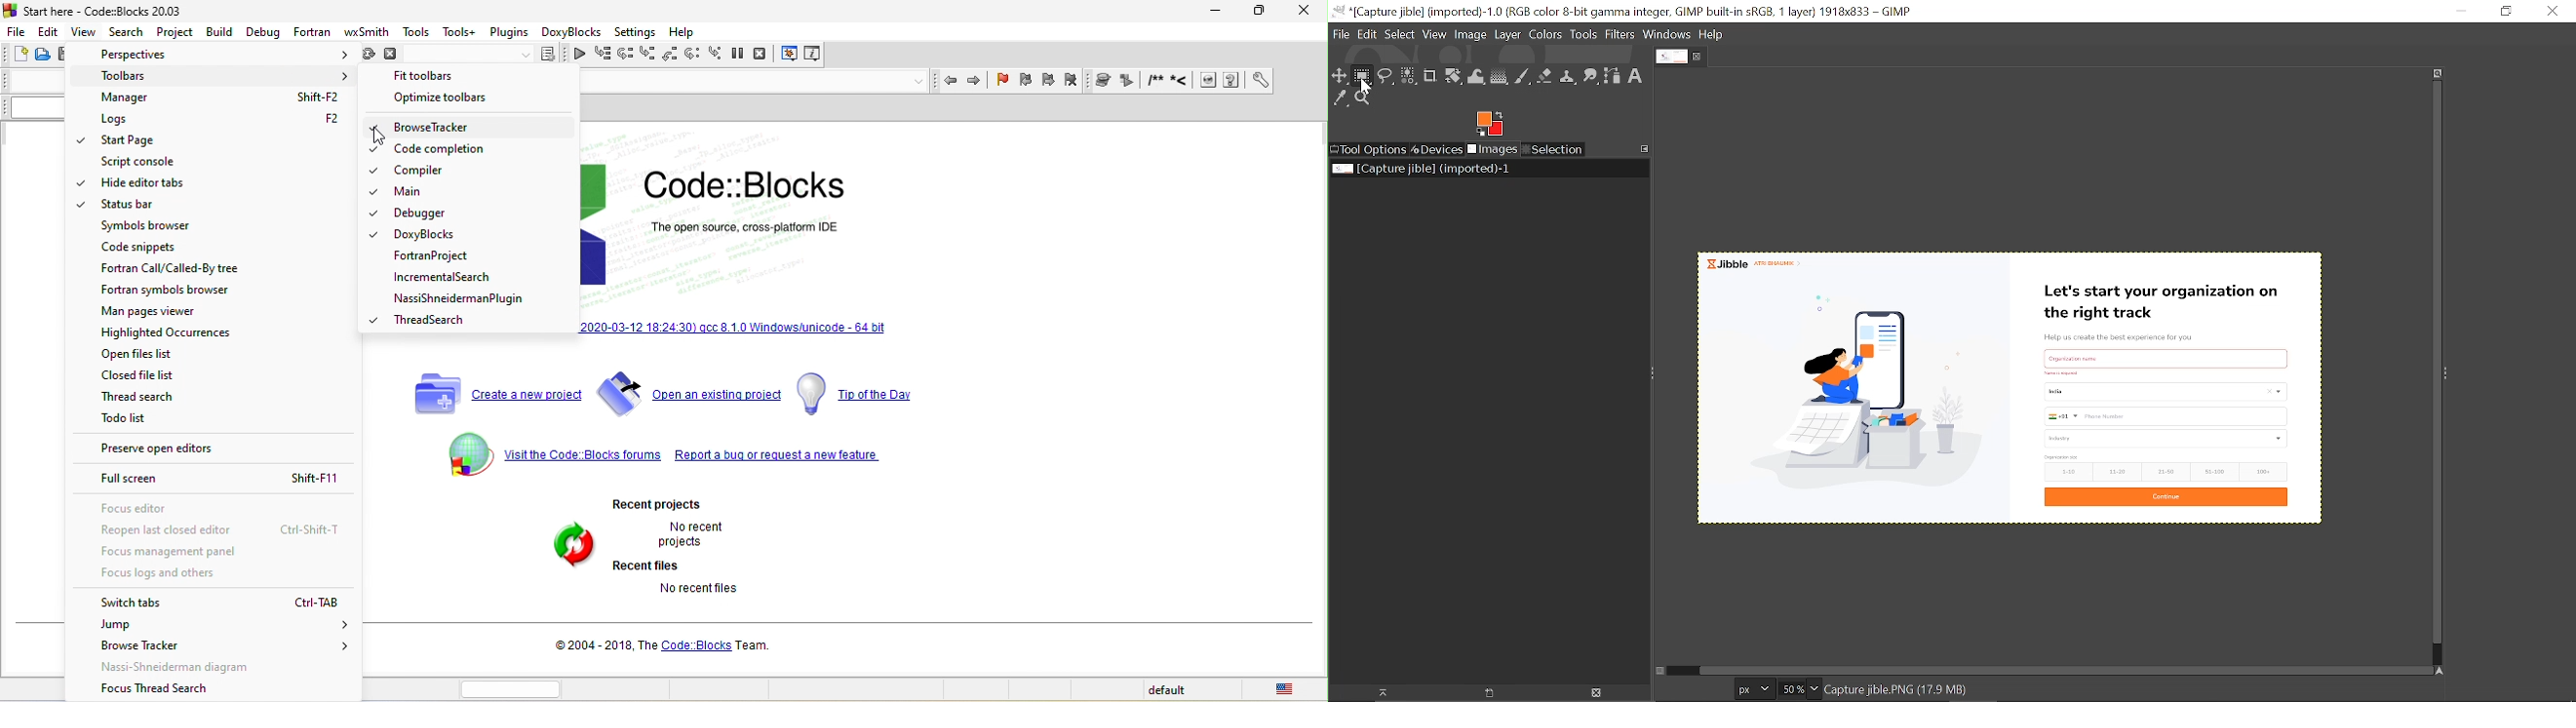  What do you see at coordinates (2451, 374) in the screenshot?
I see `Sidebar menu` at bounding box center [2451, 374].